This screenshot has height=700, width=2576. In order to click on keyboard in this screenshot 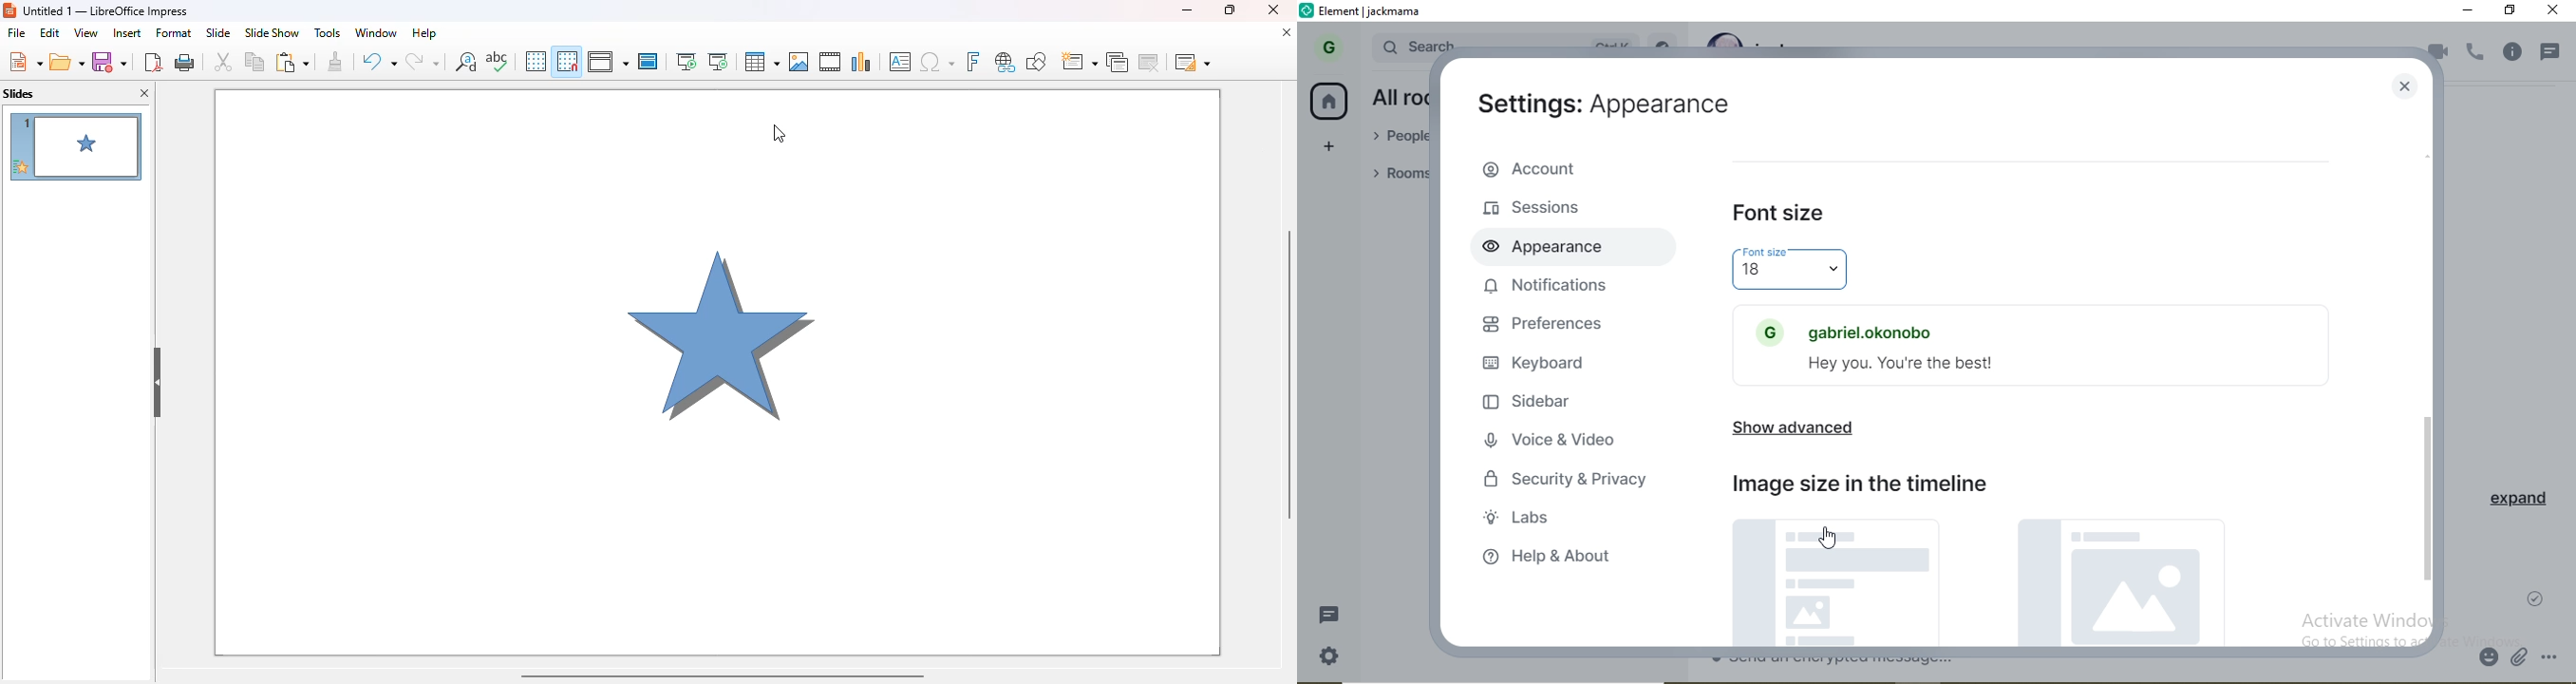, I will do `click(1538, 360)`.